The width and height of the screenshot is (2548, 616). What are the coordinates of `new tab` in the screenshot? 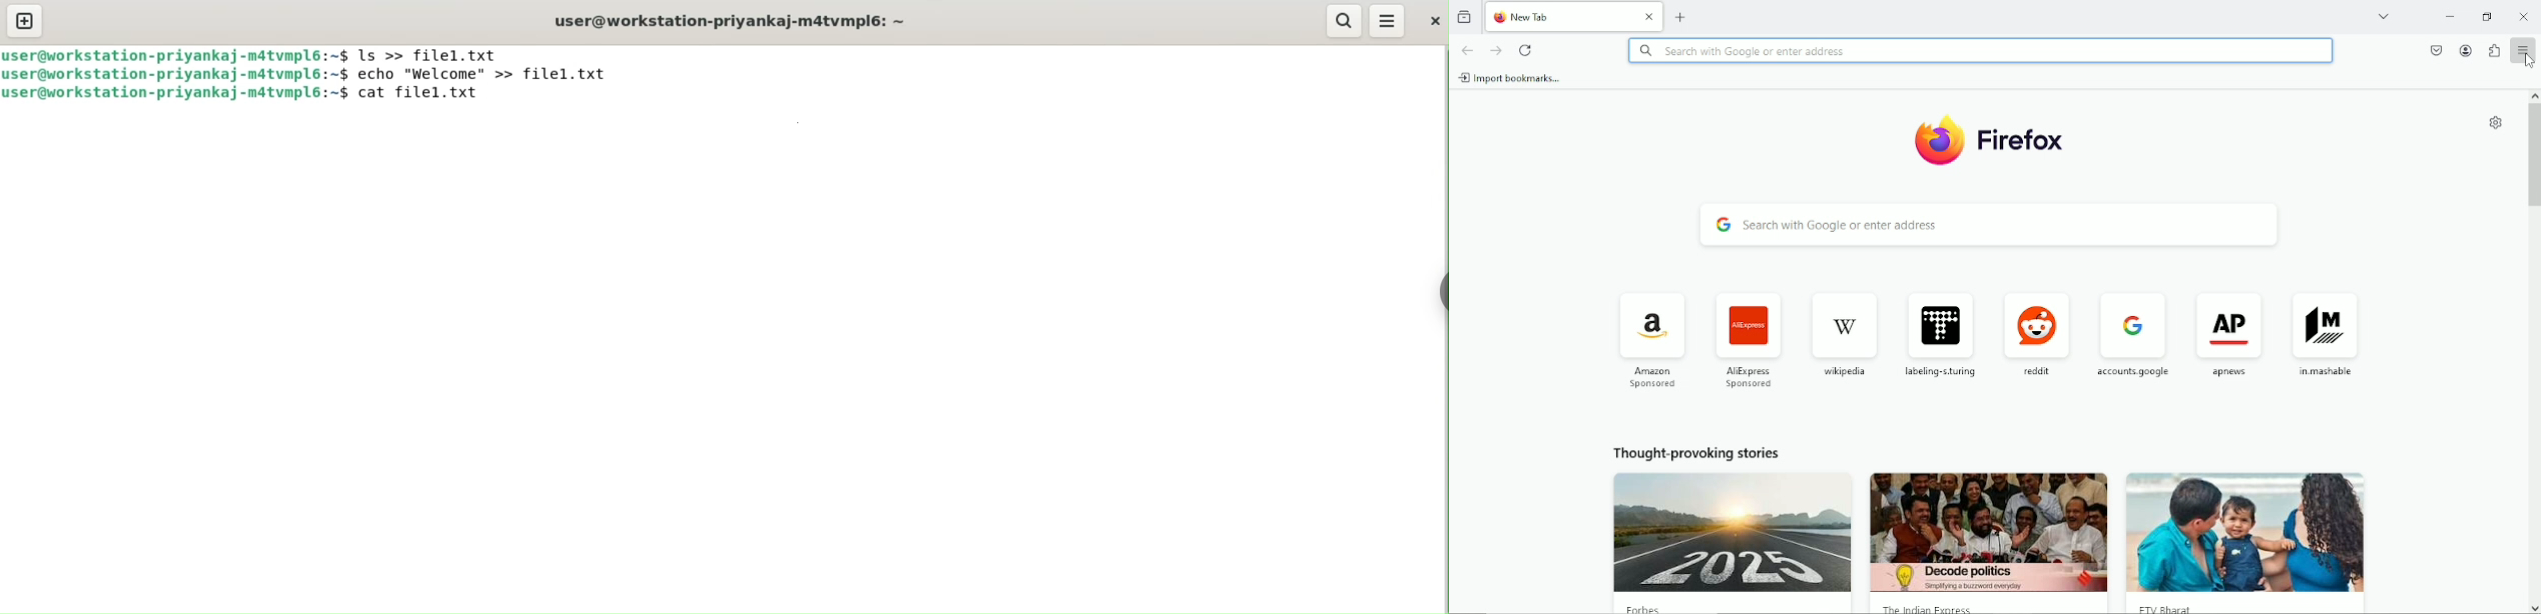 It's located at (1681, 16).